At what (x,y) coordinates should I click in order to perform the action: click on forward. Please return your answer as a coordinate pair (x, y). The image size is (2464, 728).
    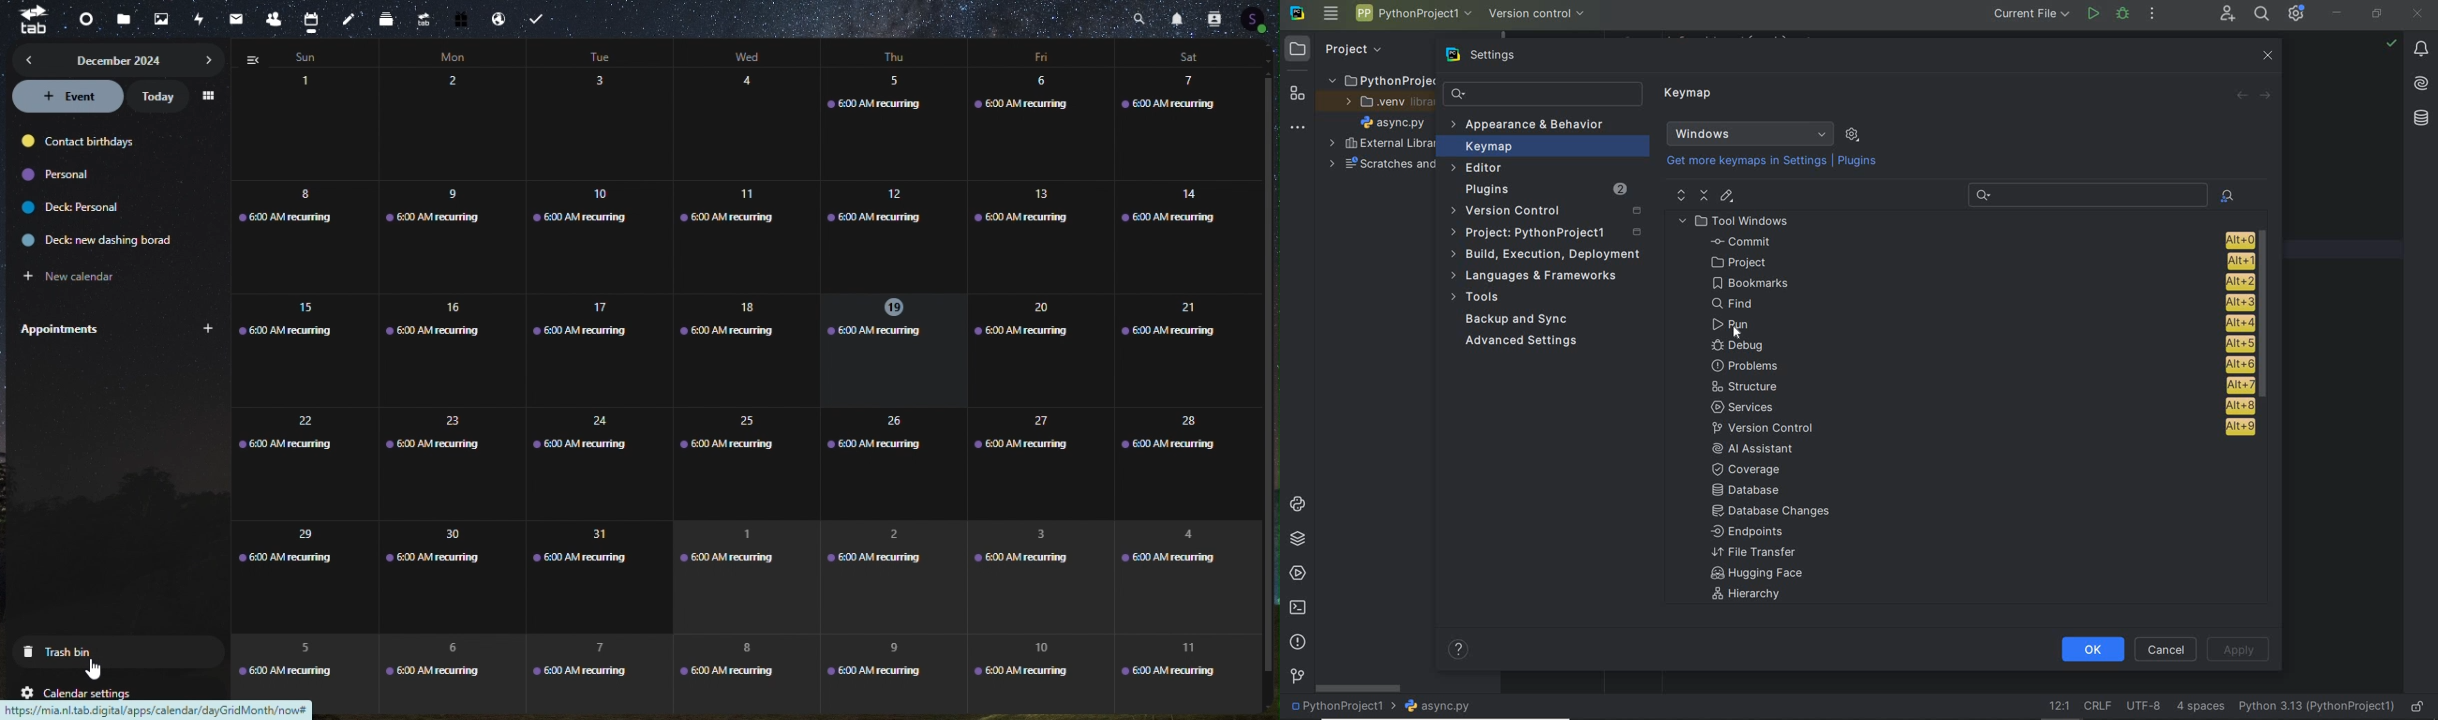
    Looking at the image, I should click on (2267, 94).